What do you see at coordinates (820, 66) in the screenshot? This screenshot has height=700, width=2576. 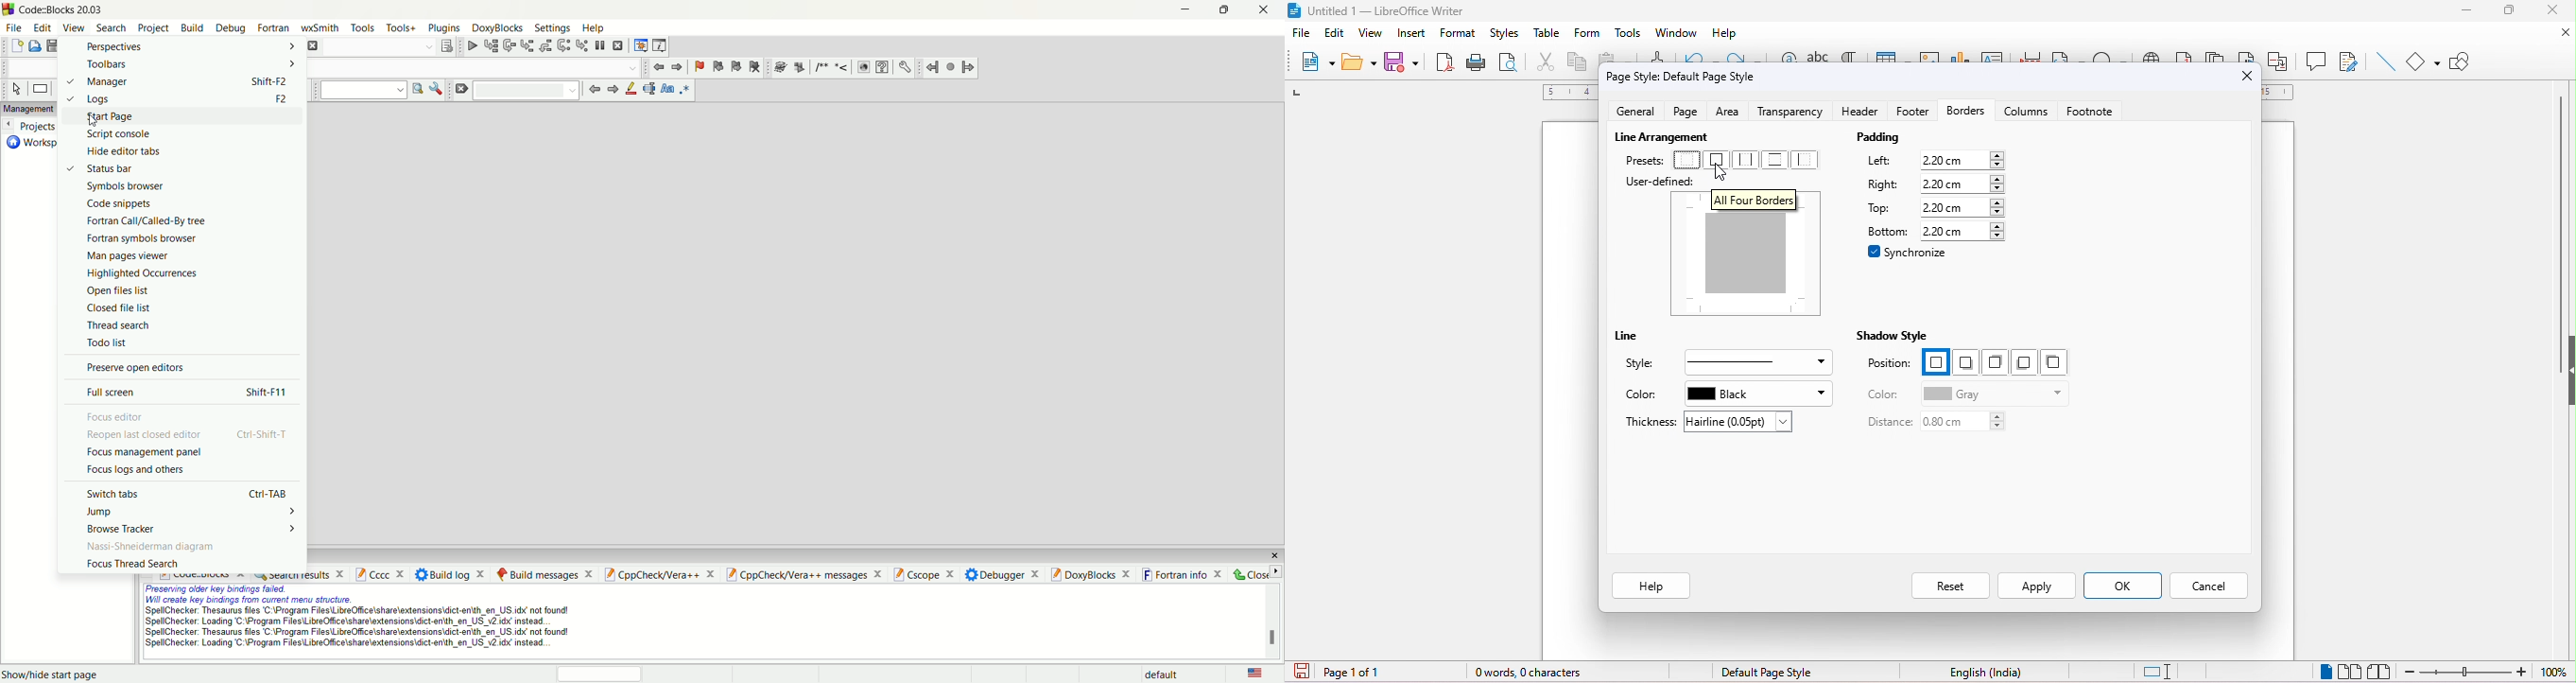 I see `Insert comment block` at bounding box center [820, 66].